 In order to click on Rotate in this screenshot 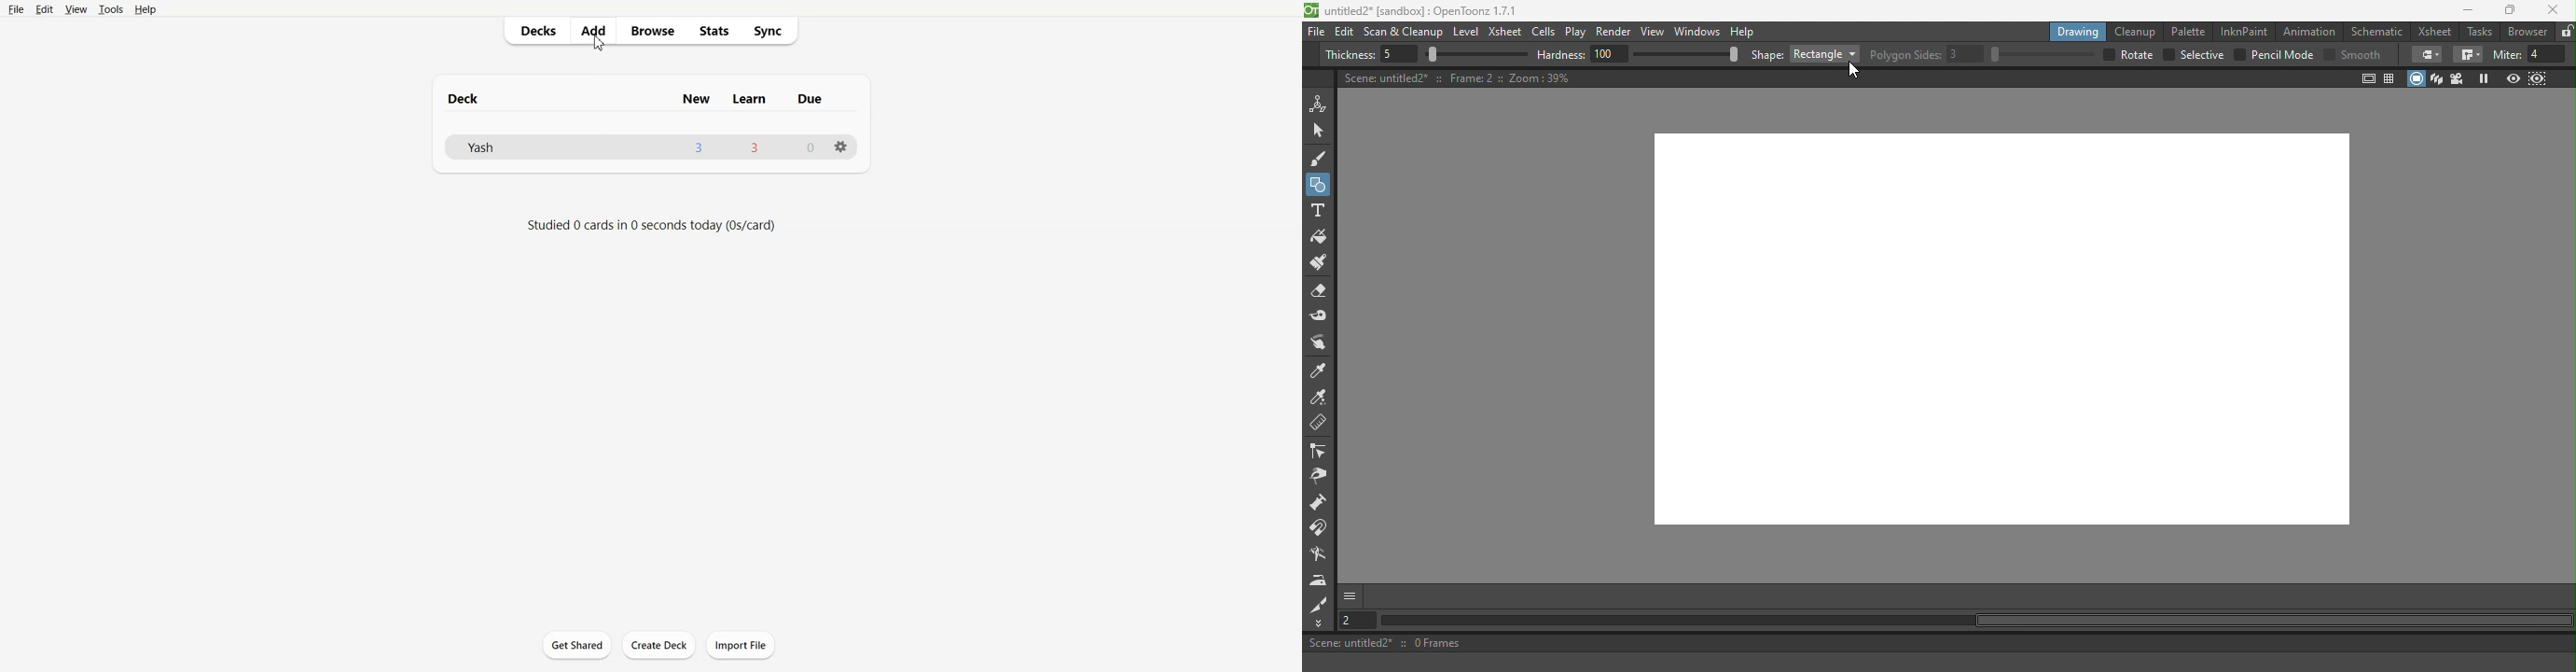, I will do `click(2128, 55)`.